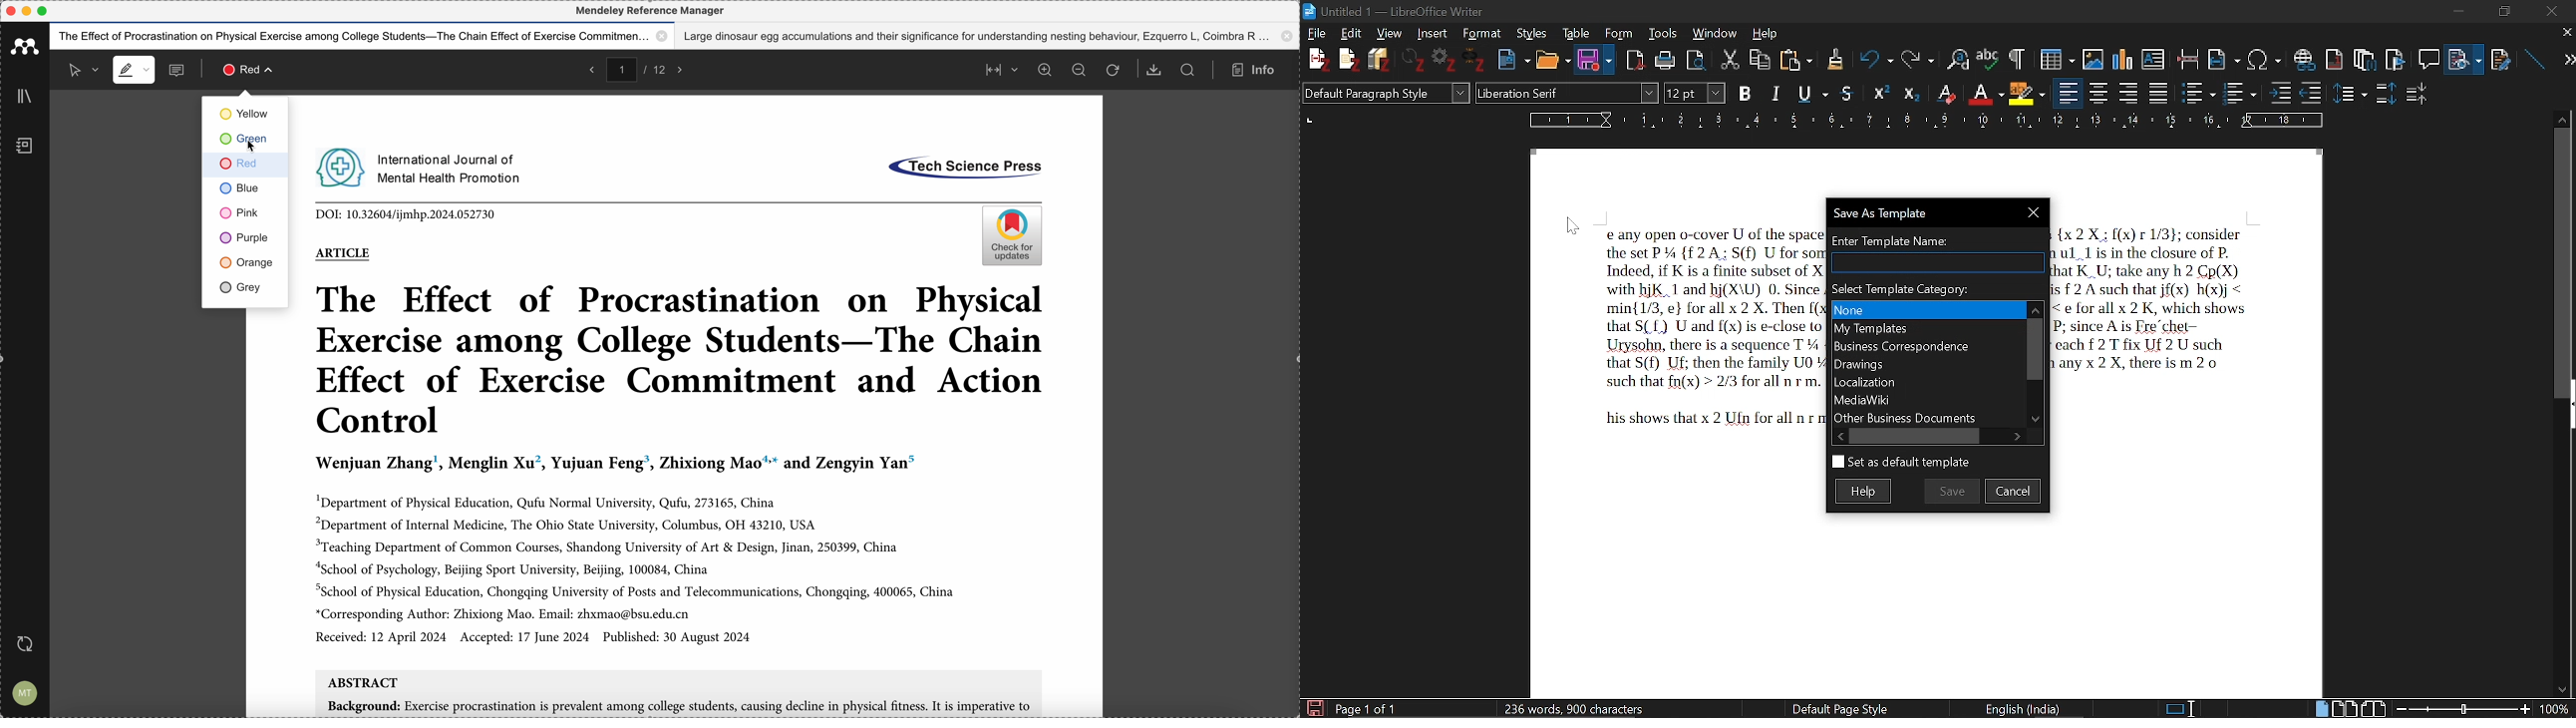  What do you see at coordinates (1189, 70) in the screenshot?
I see `search` at bounding box center [1189, 70].